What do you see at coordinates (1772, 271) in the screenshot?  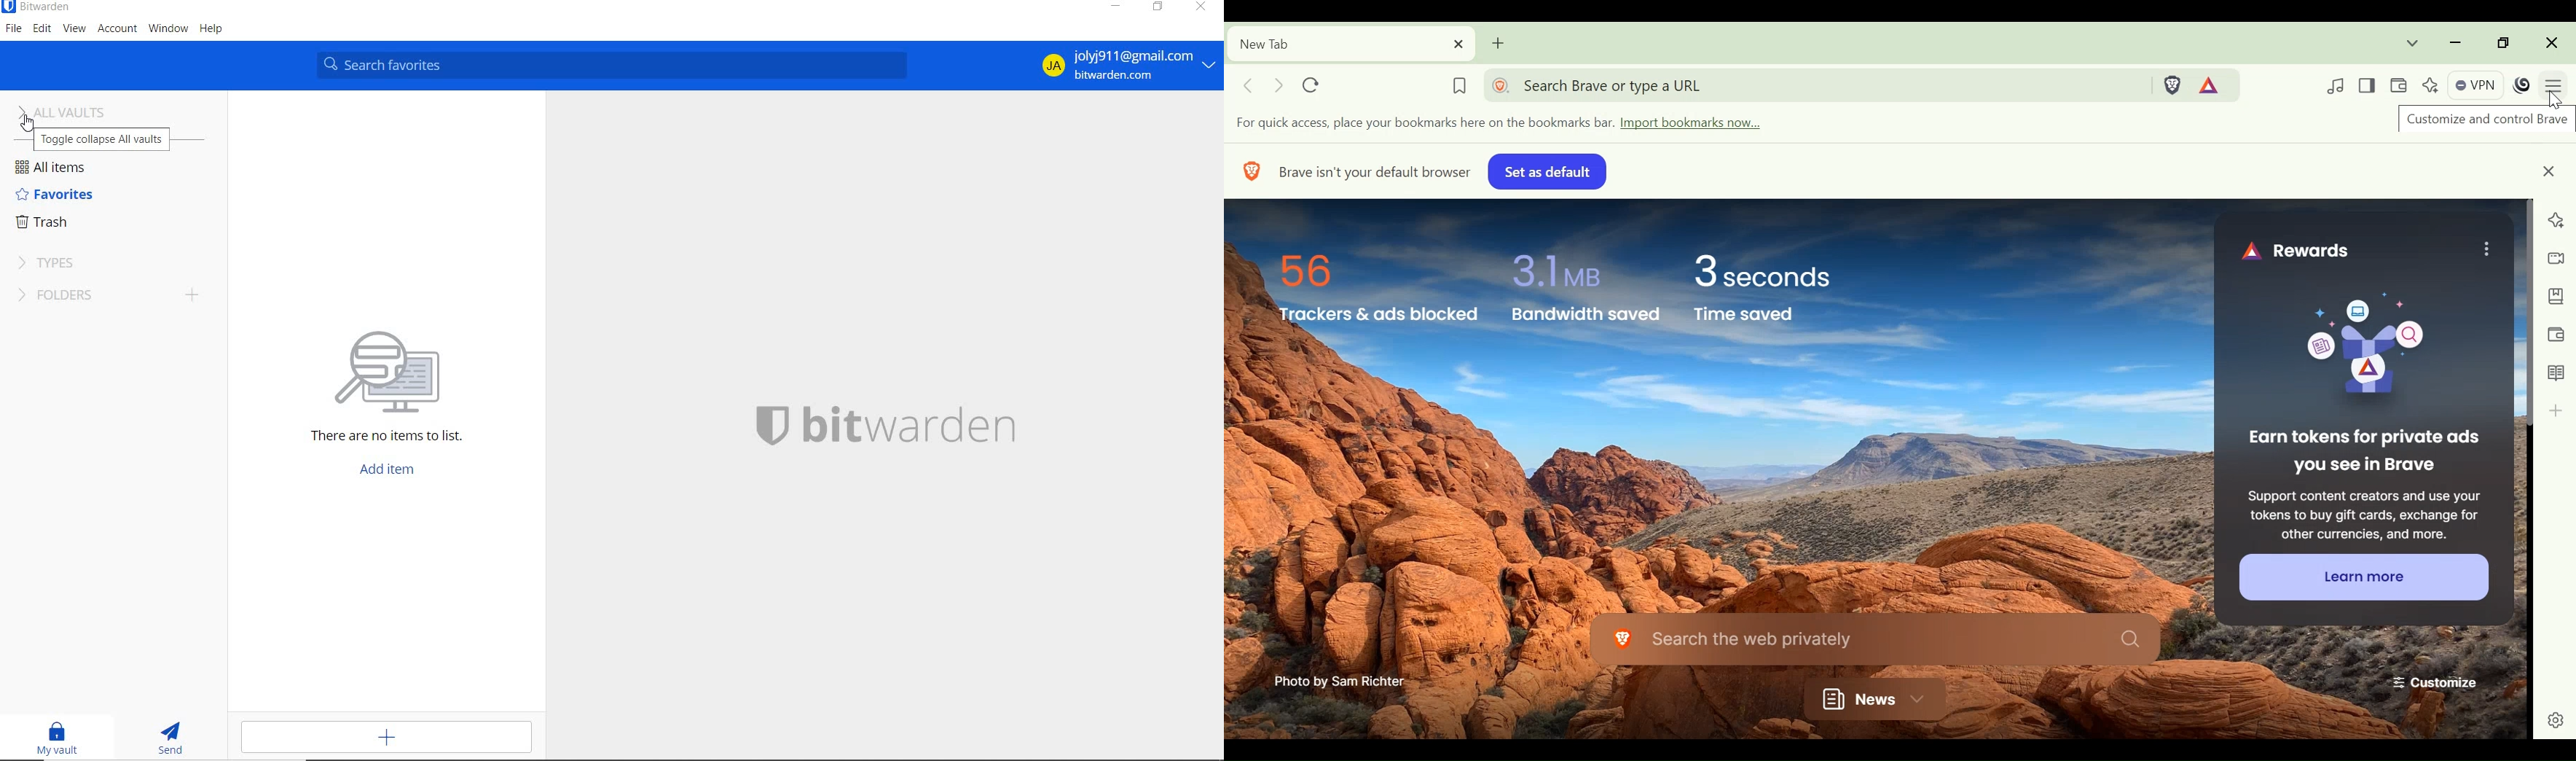 I see `3 seconds` at bounding box center [1772, 271].